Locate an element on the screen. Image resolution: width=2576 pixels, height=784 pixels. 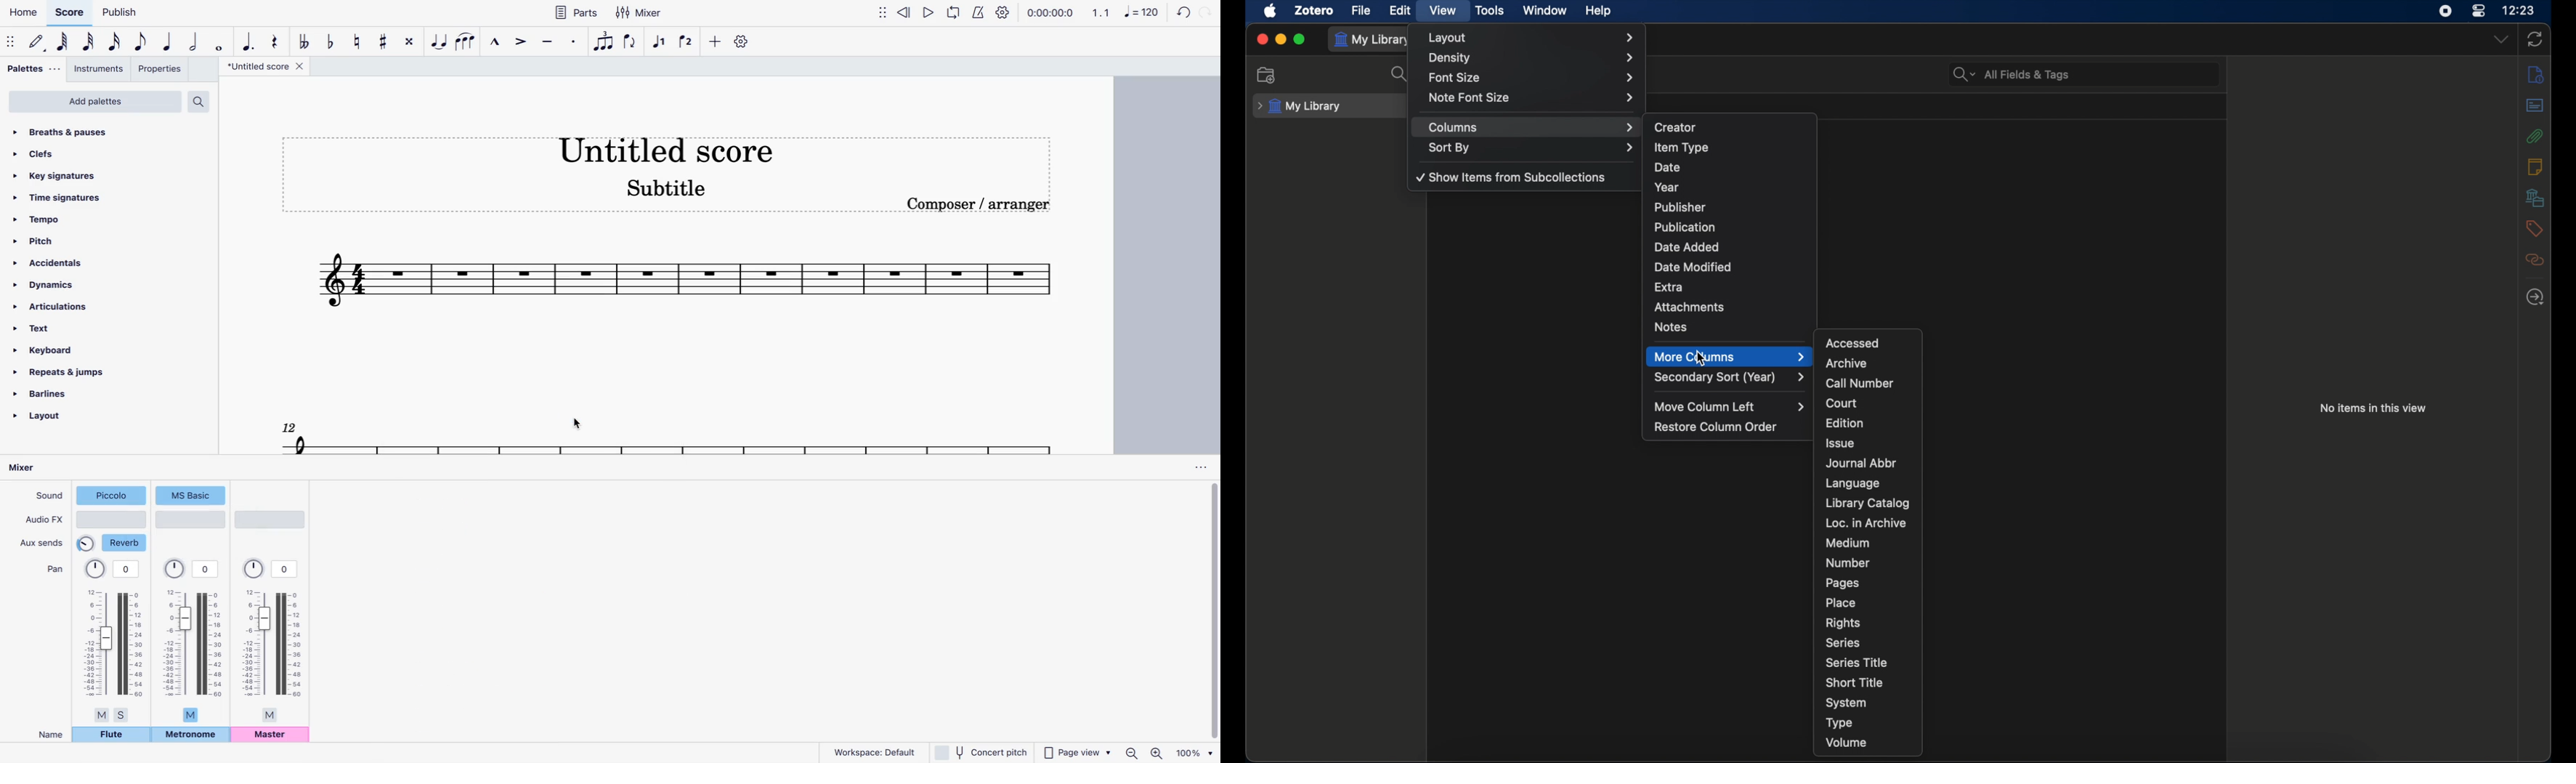
zotero is located at coordinates (1315, 11).